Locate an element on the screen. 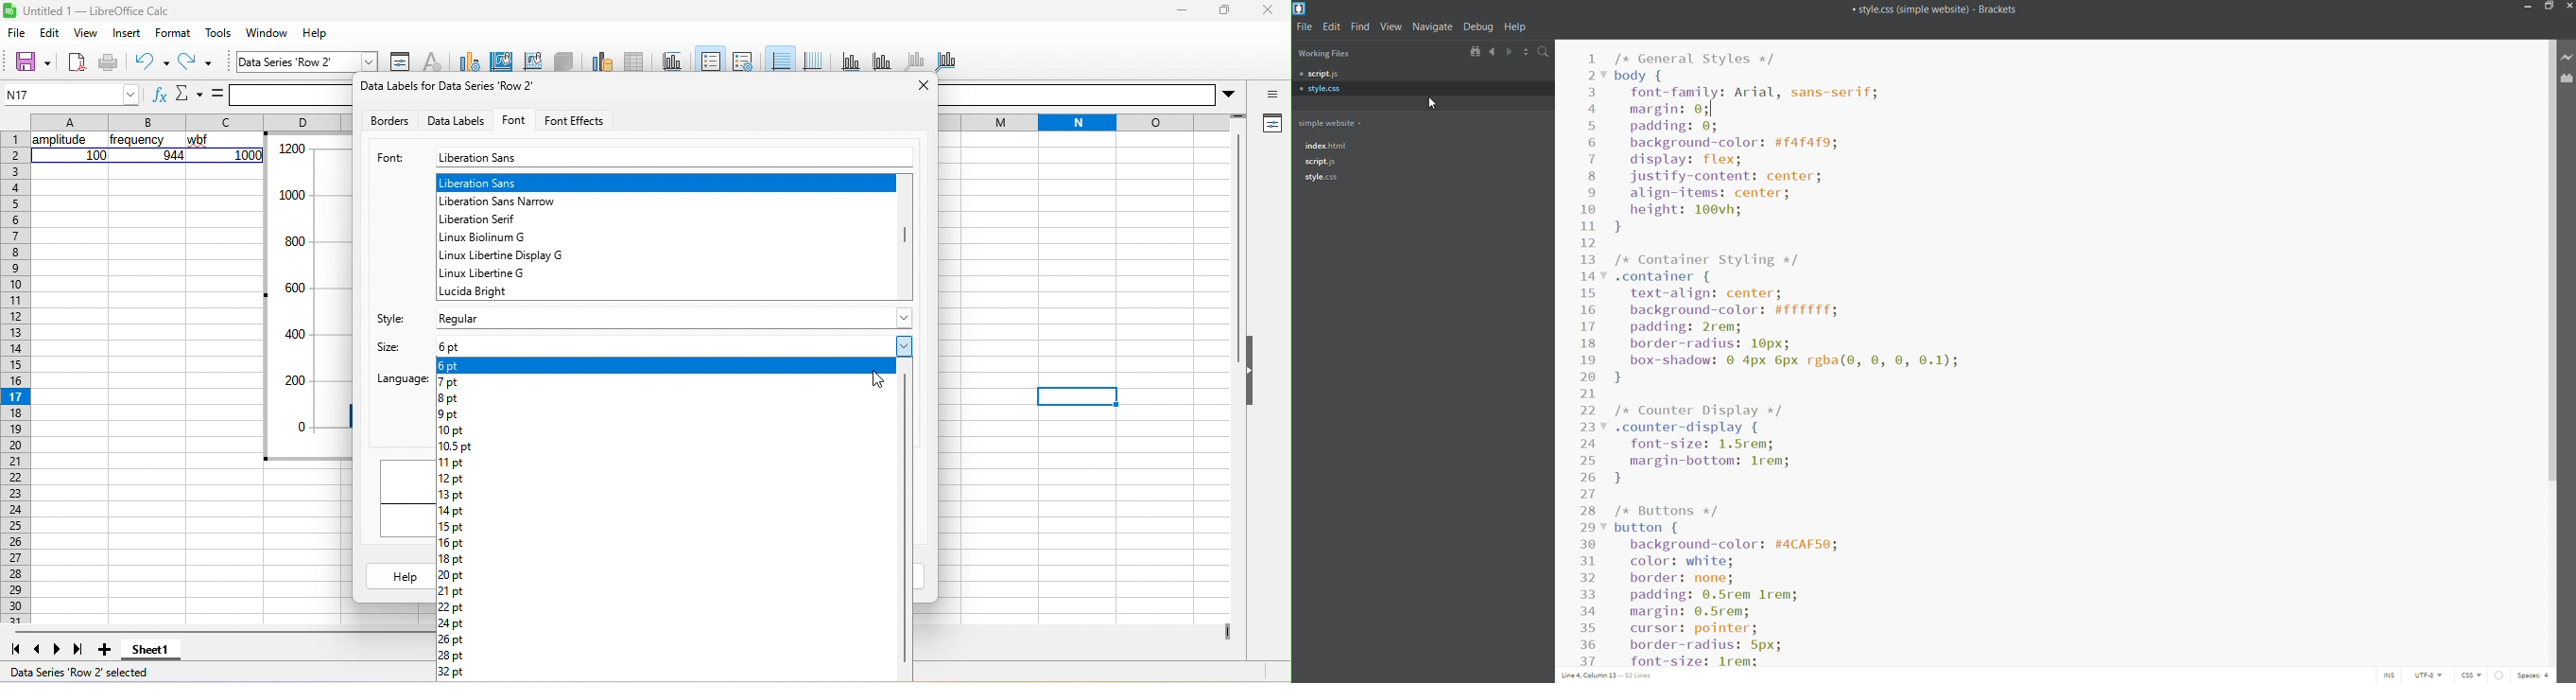 This screenshot has height=700, width=2576. view is located at coordinates (1392, 26).